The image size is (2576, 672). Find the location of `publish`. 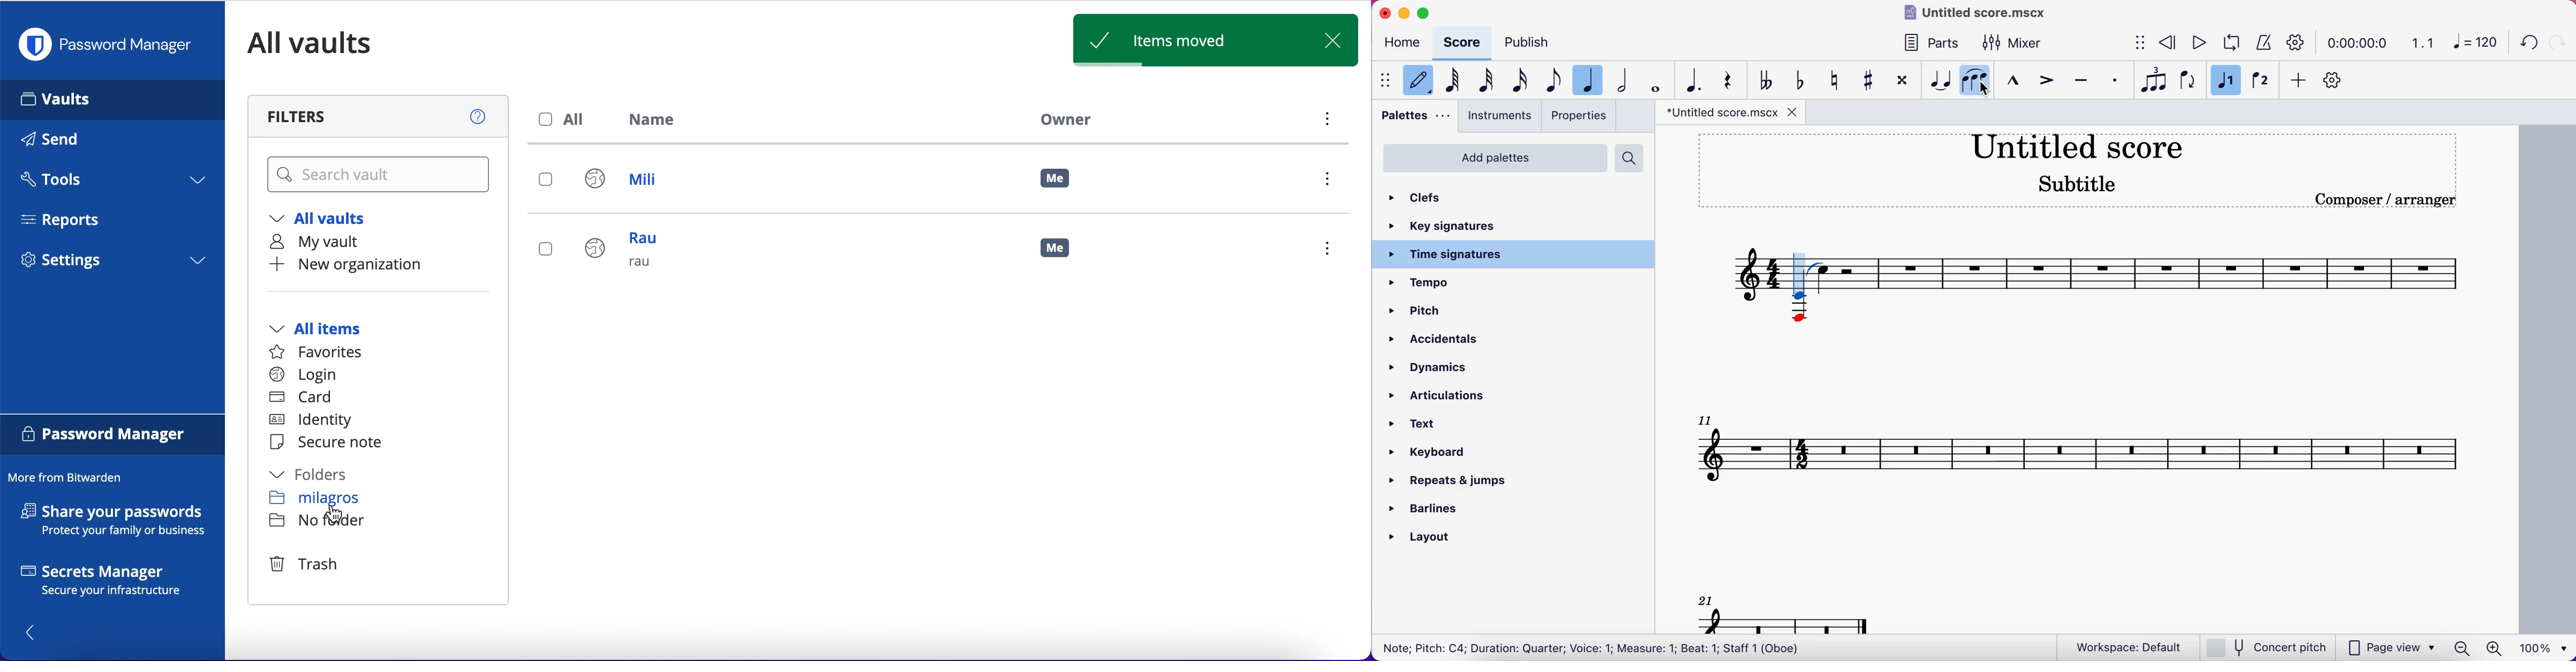

publish is located at coordinates (1532, 42).